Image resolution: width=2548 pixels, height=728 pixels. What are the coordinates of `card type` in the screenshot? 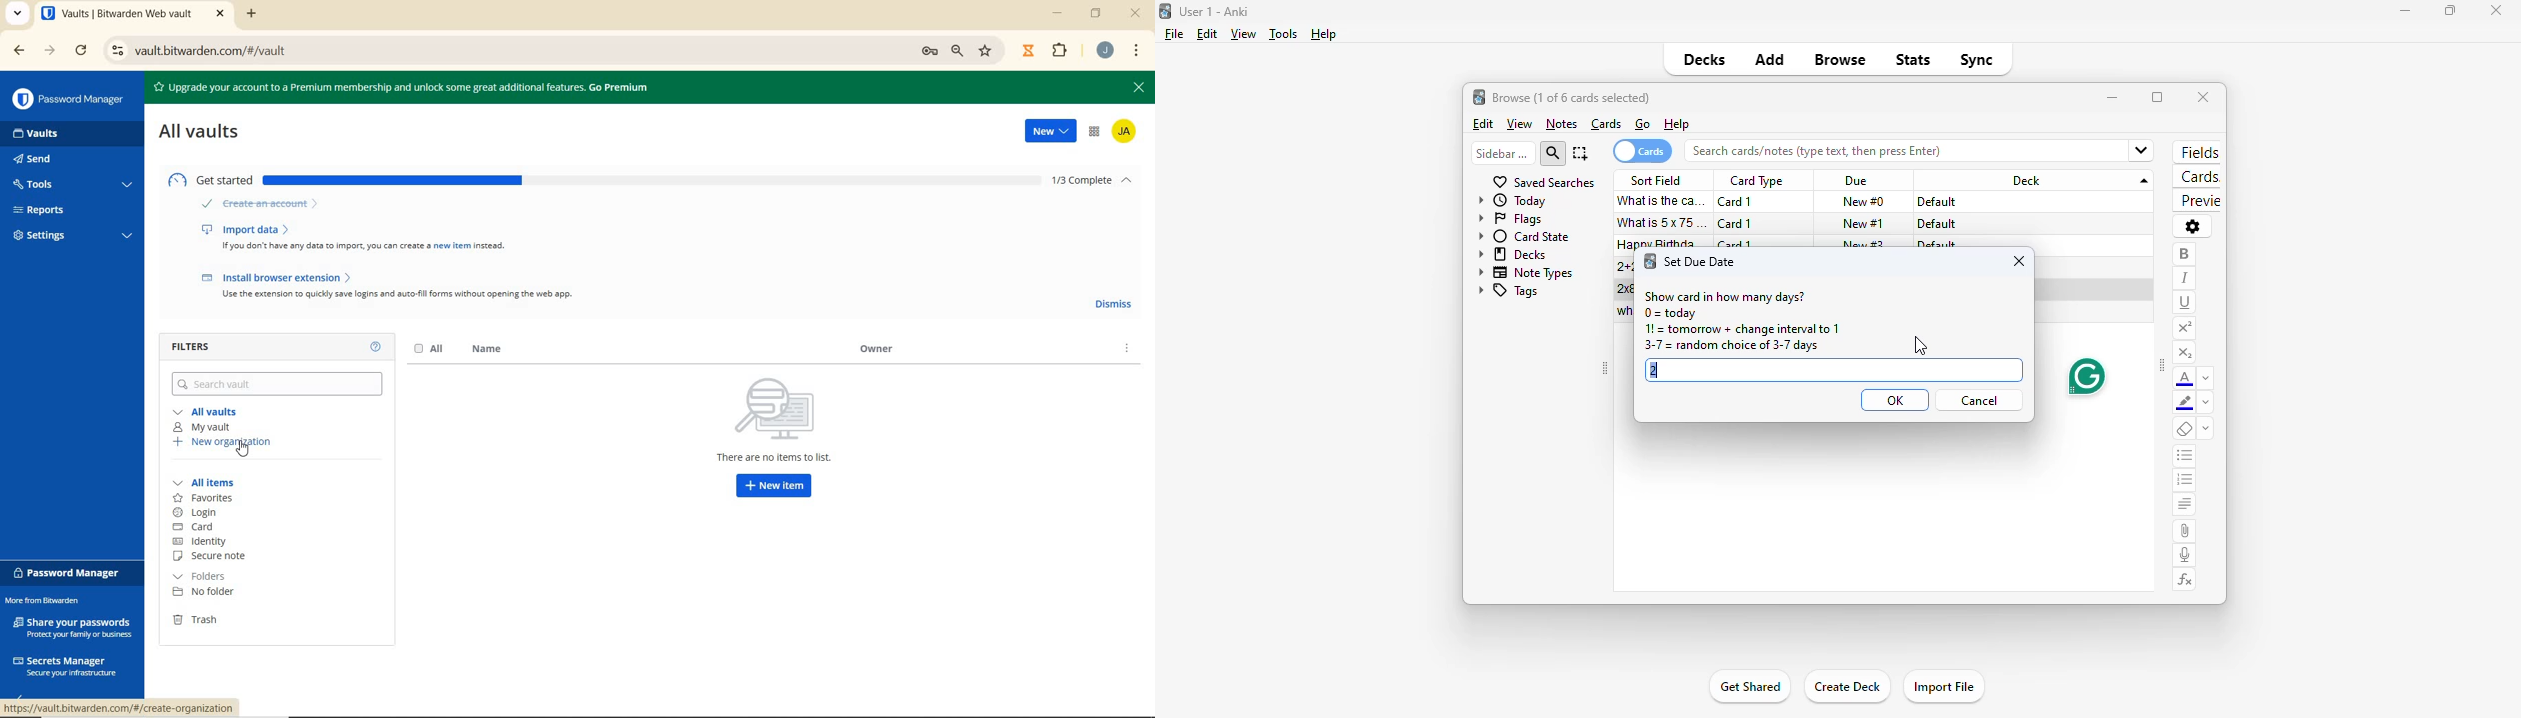 It's located at (1756, 181).